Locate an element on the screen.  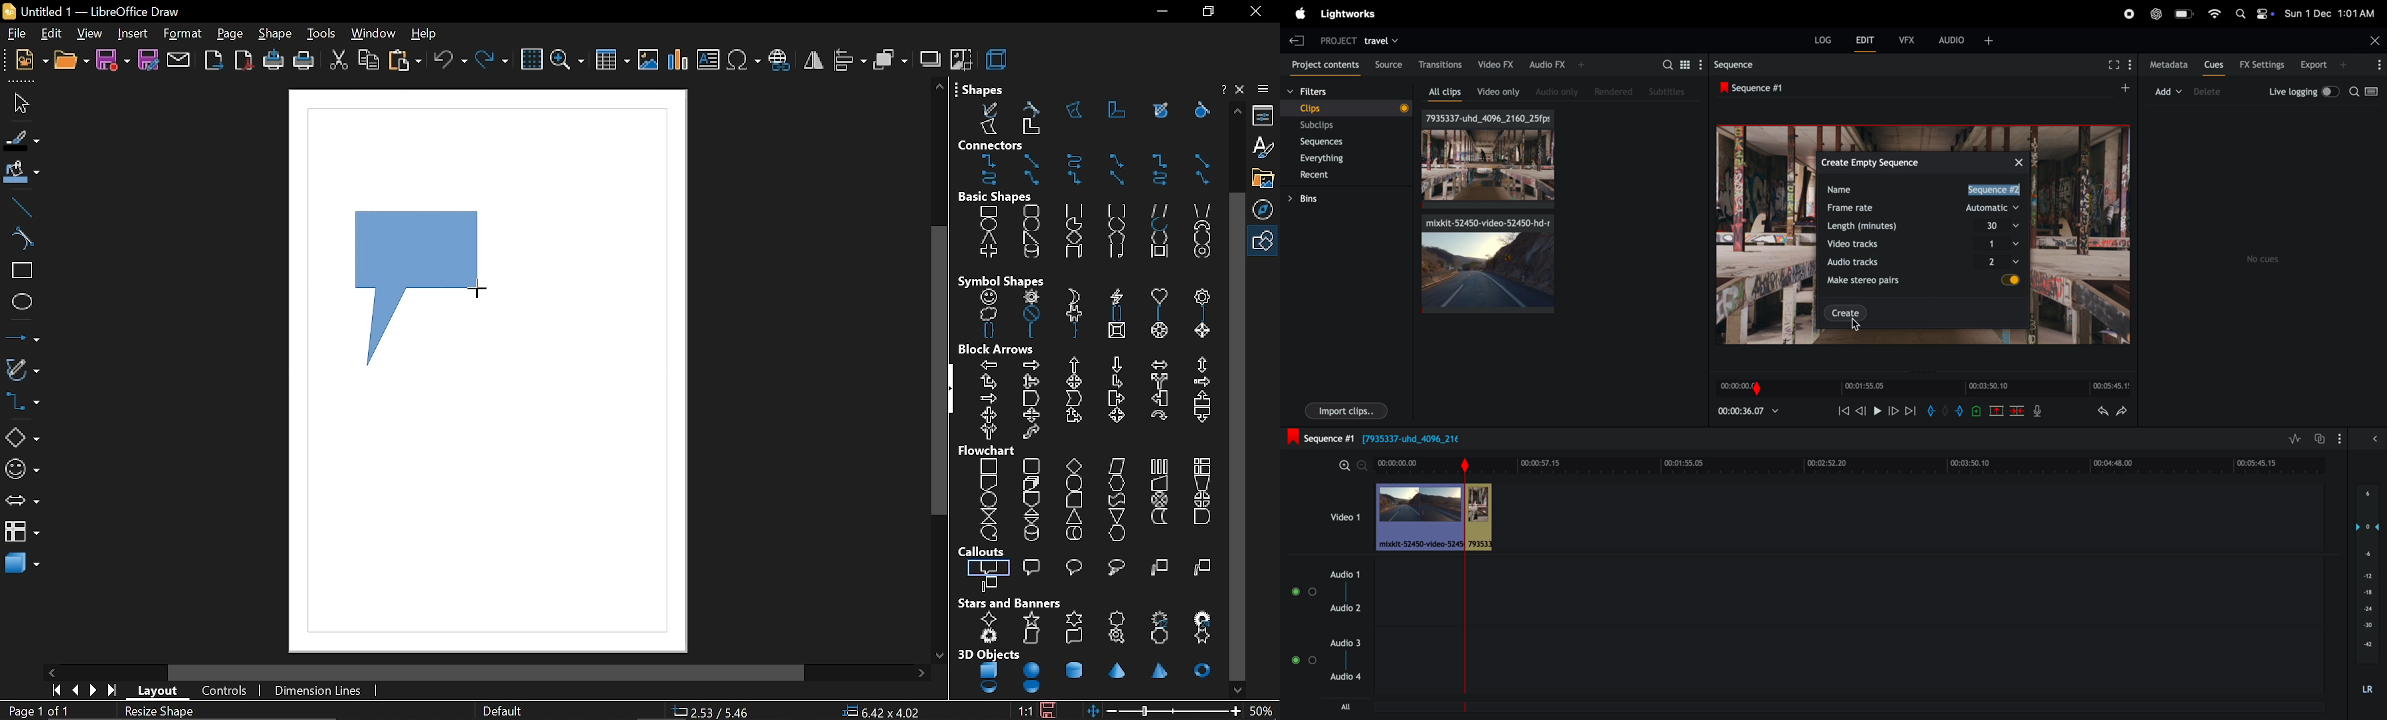
right bracket is located at coordinates (1204, 314).